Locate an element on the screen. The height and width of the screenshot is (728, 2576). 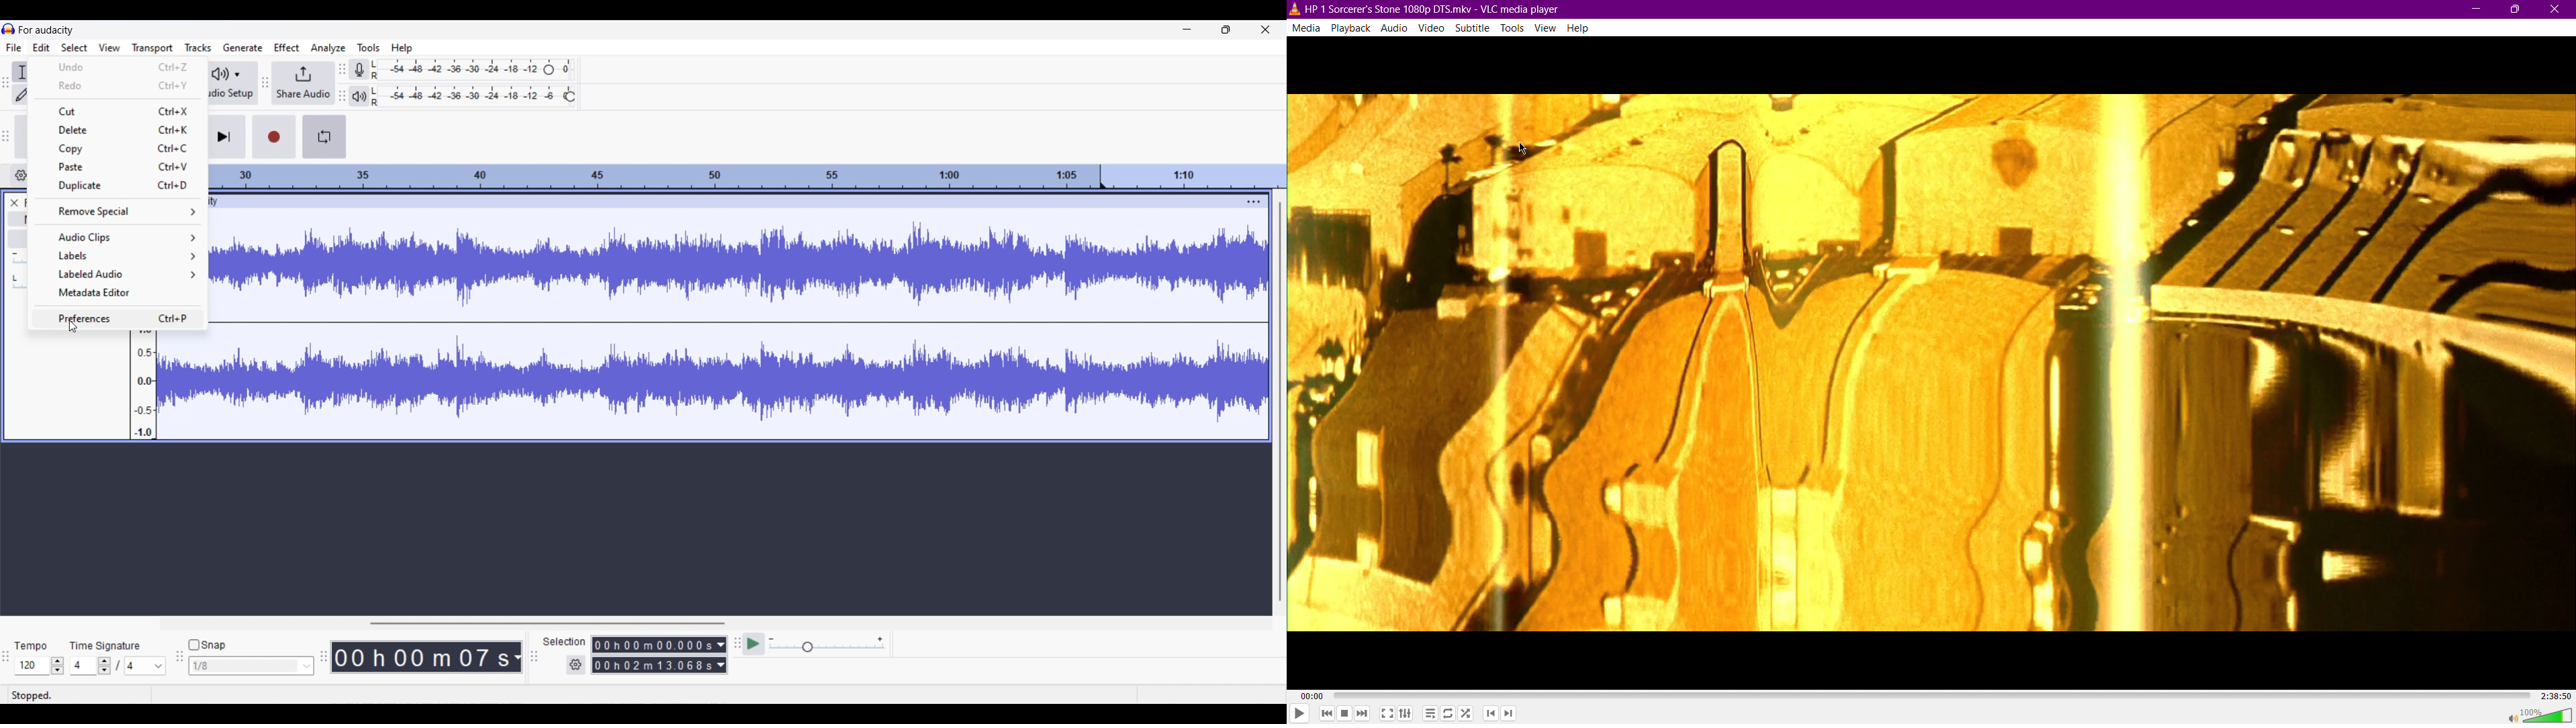
Remove special options is located at coordinates (118, 211).